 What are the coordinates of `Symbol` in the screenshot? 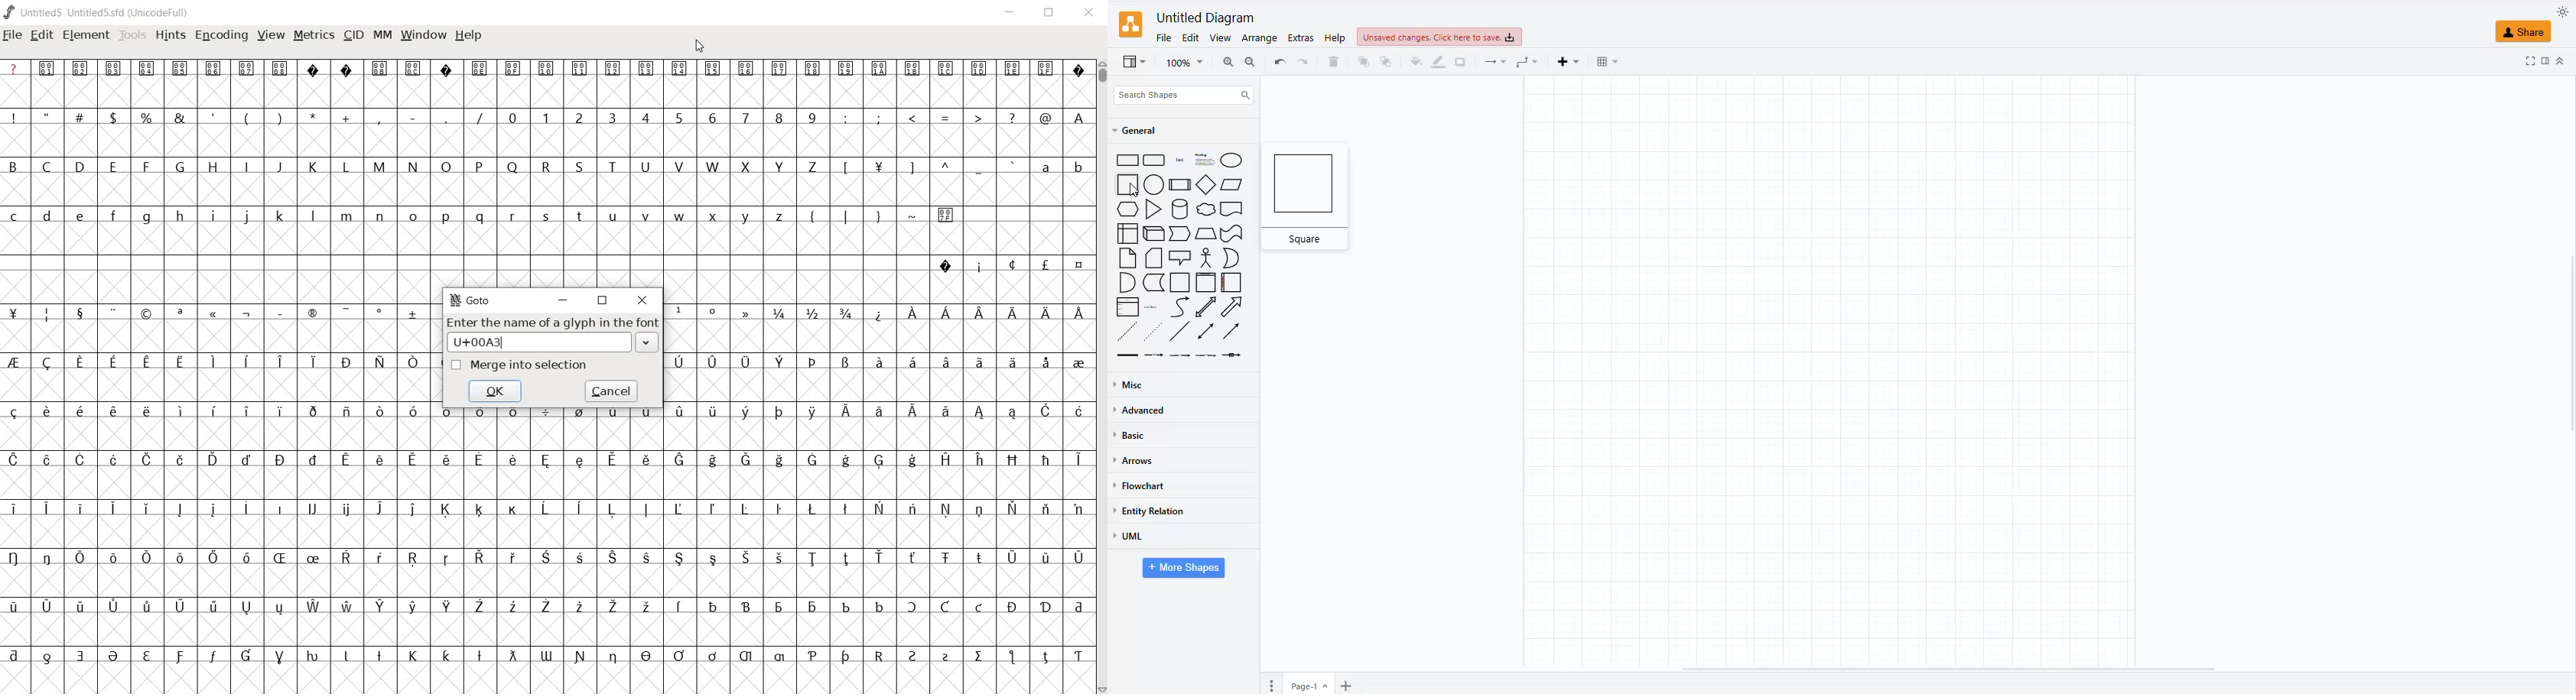 It's located at (745, 461).